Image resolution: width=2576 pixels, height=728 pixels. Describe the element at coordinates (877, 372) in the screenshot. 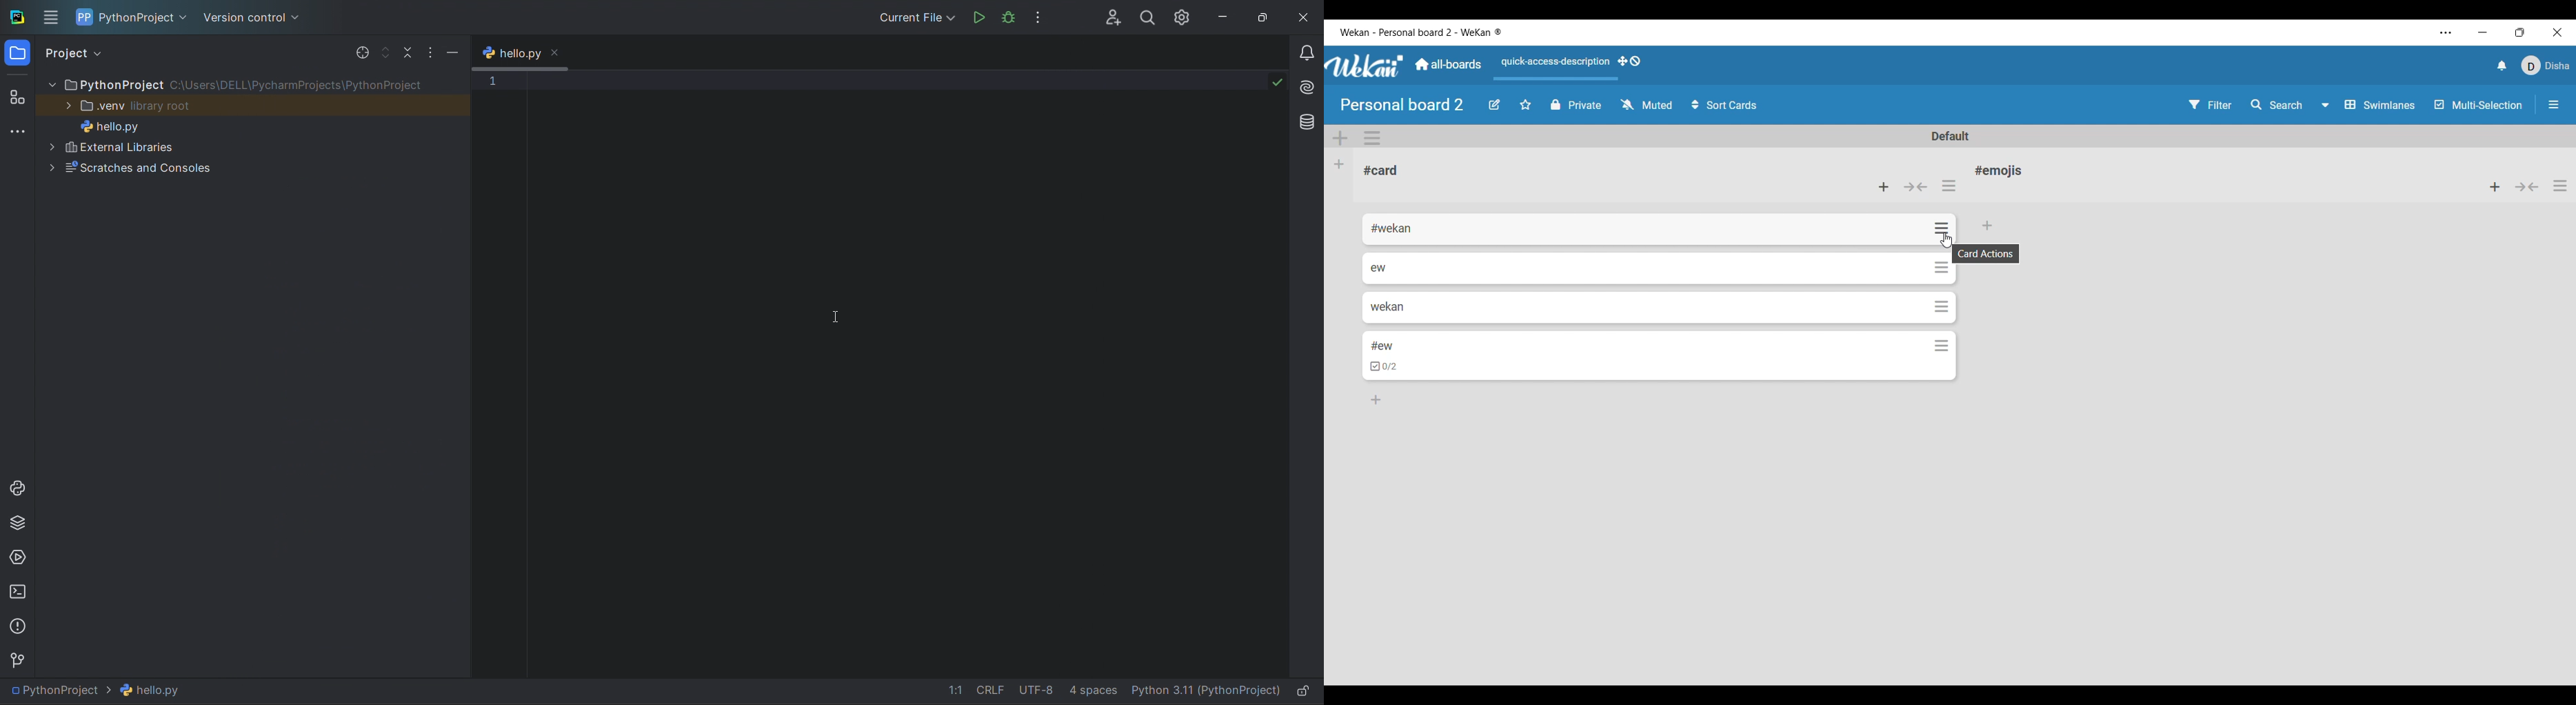

I see `text editor` at that location.